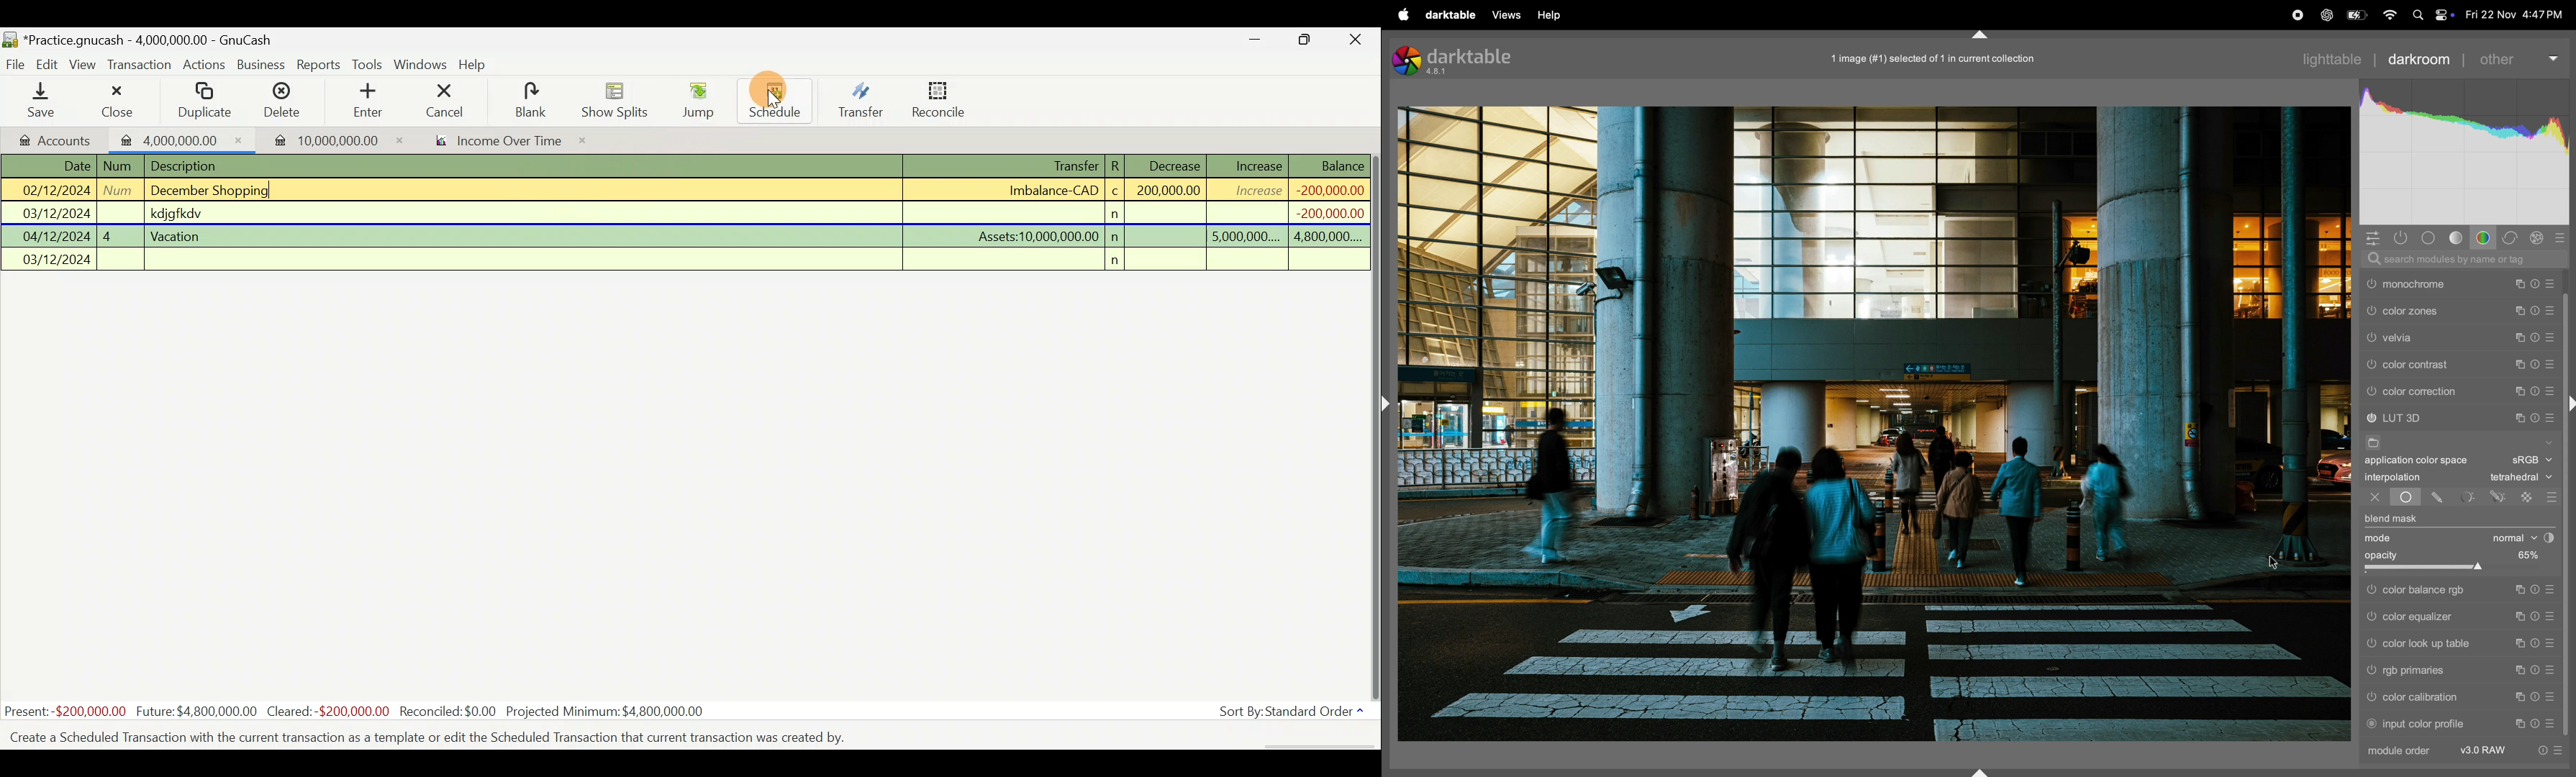 The width and height of the screenshot is (2576, 784). What do you see at coordinates (2385, 555) in the screenshot?
I see `opacity` at bounding box center [2385, 555].